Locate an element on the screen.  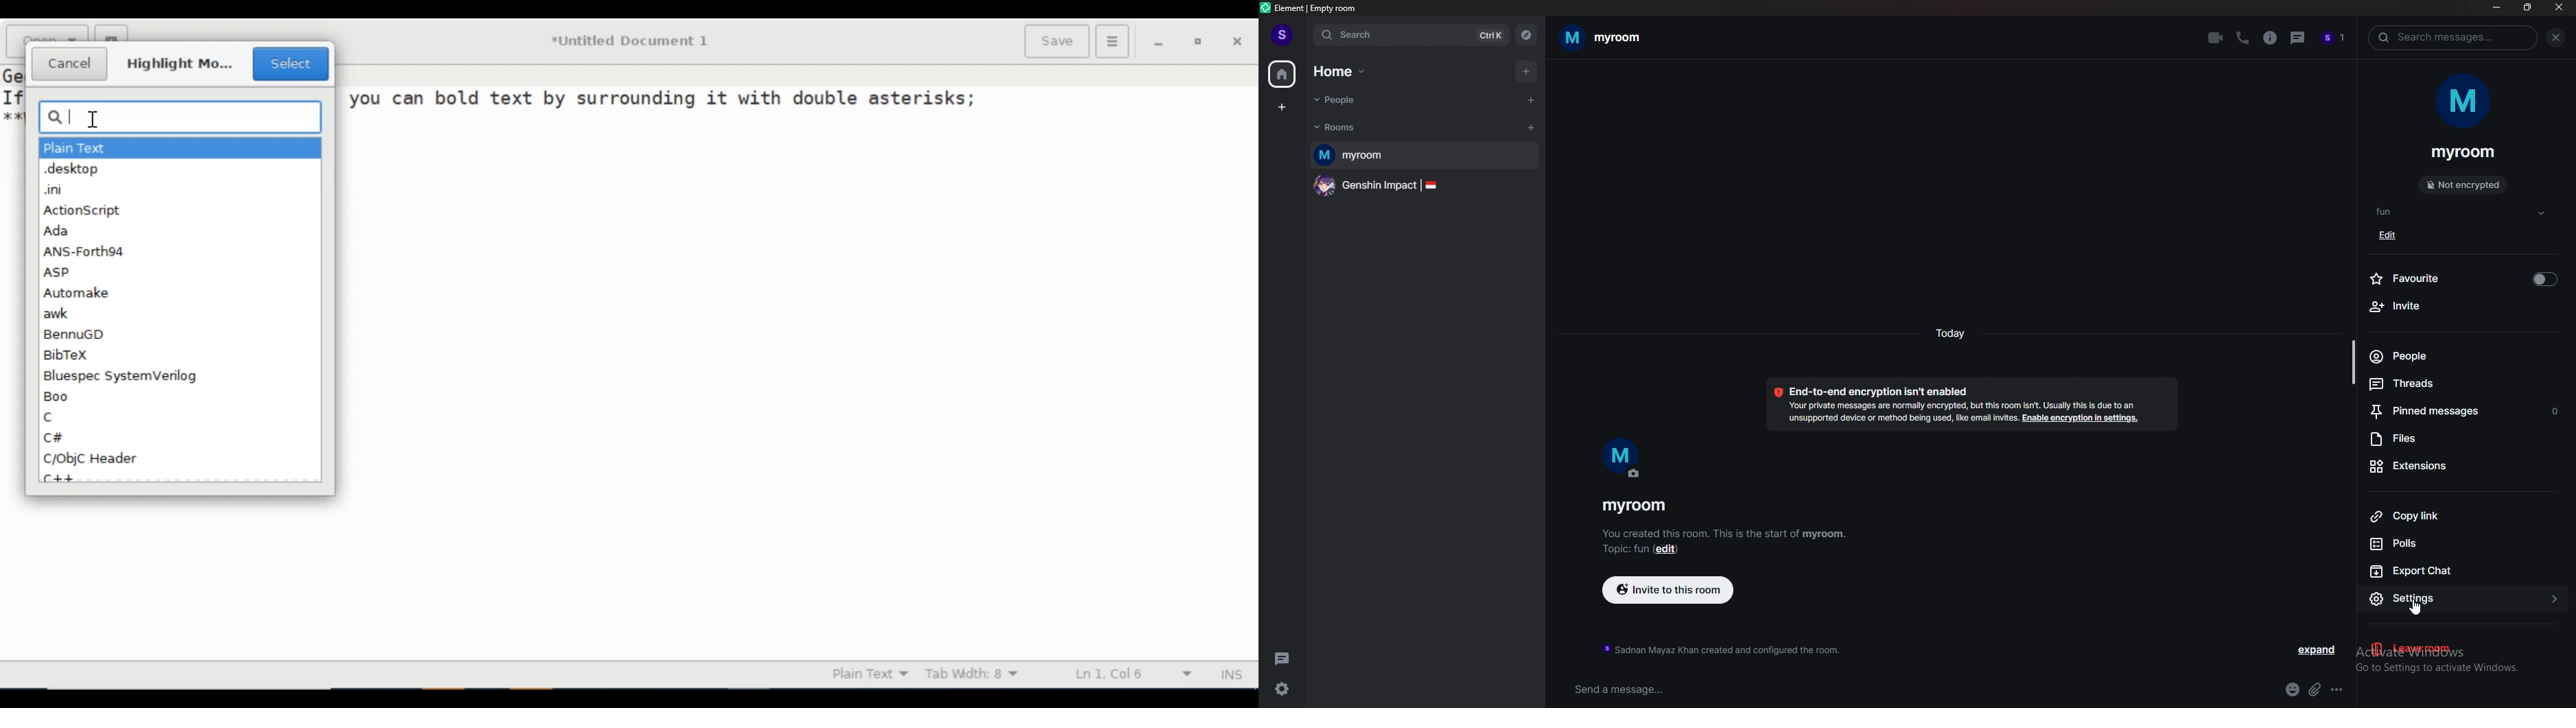
export chat is located at coordinates (2461, 571).